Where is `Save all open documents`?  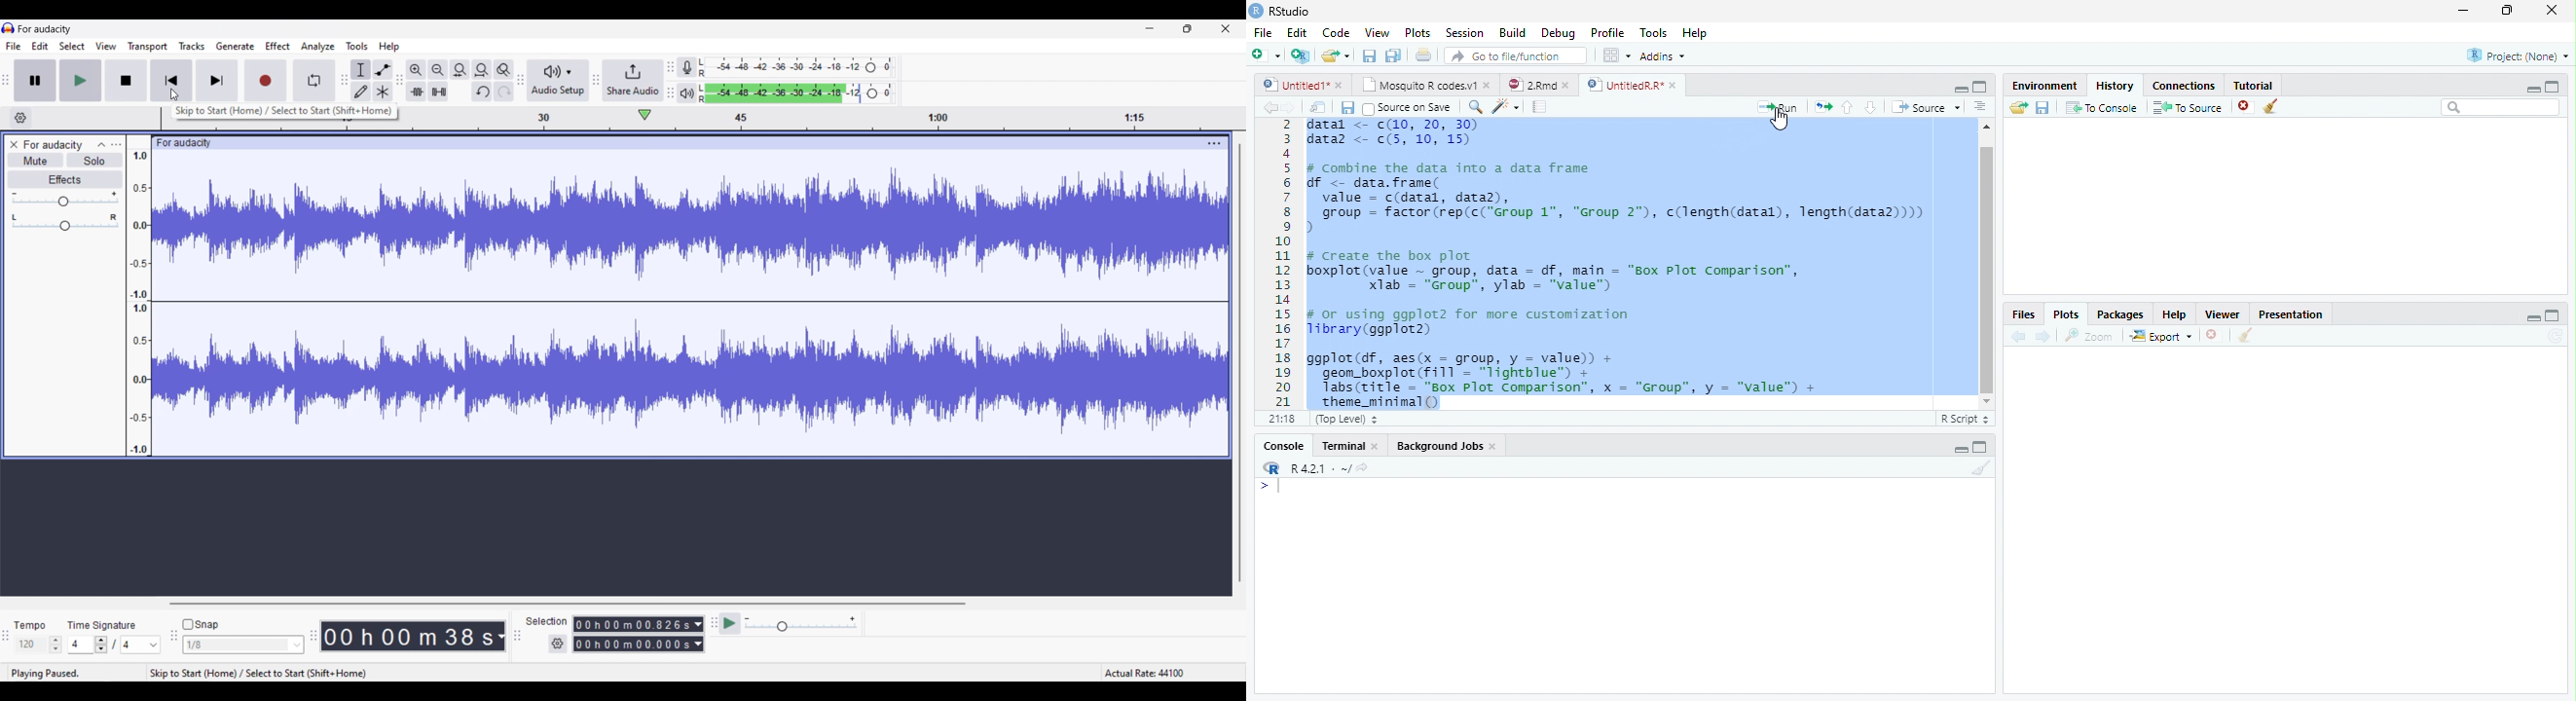 Save all open documents is located at coordinates (1393, 55).